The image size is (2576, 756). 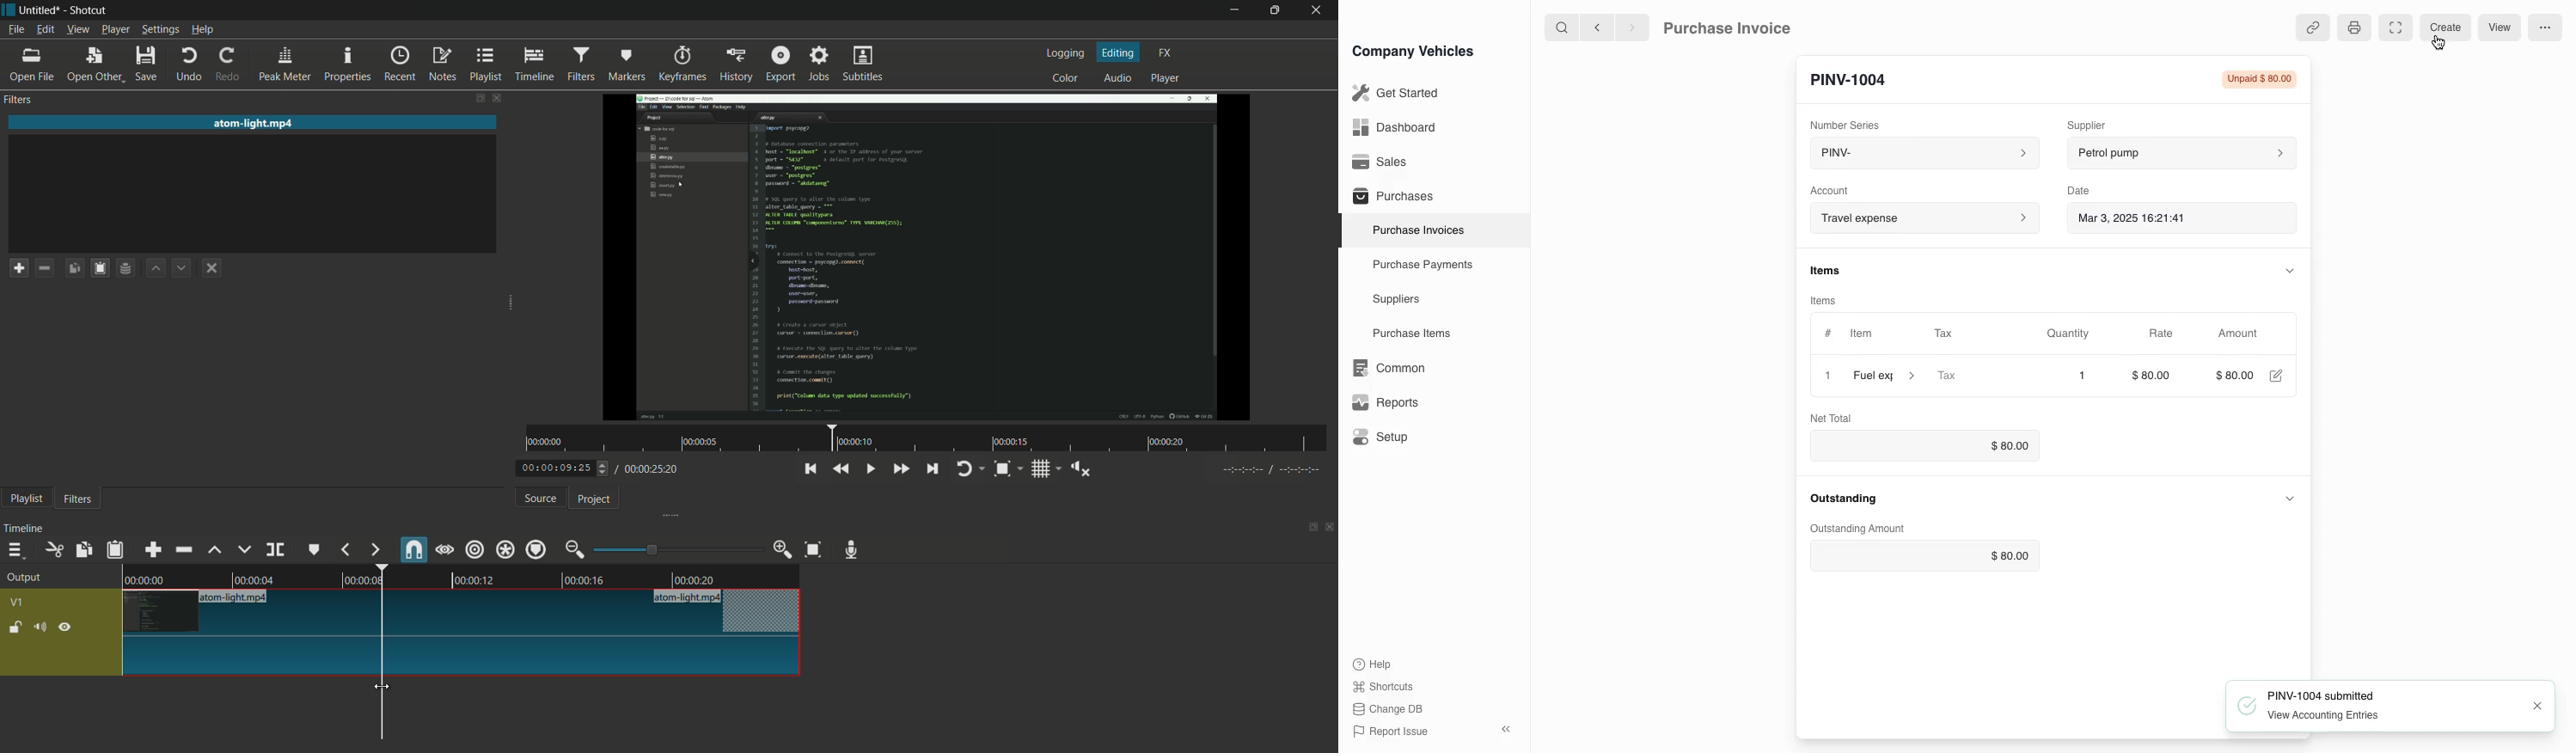 What do you see at coordinates (2282, 219) in the screenshot?
I see `calender` at bounding box center [2282, 219].